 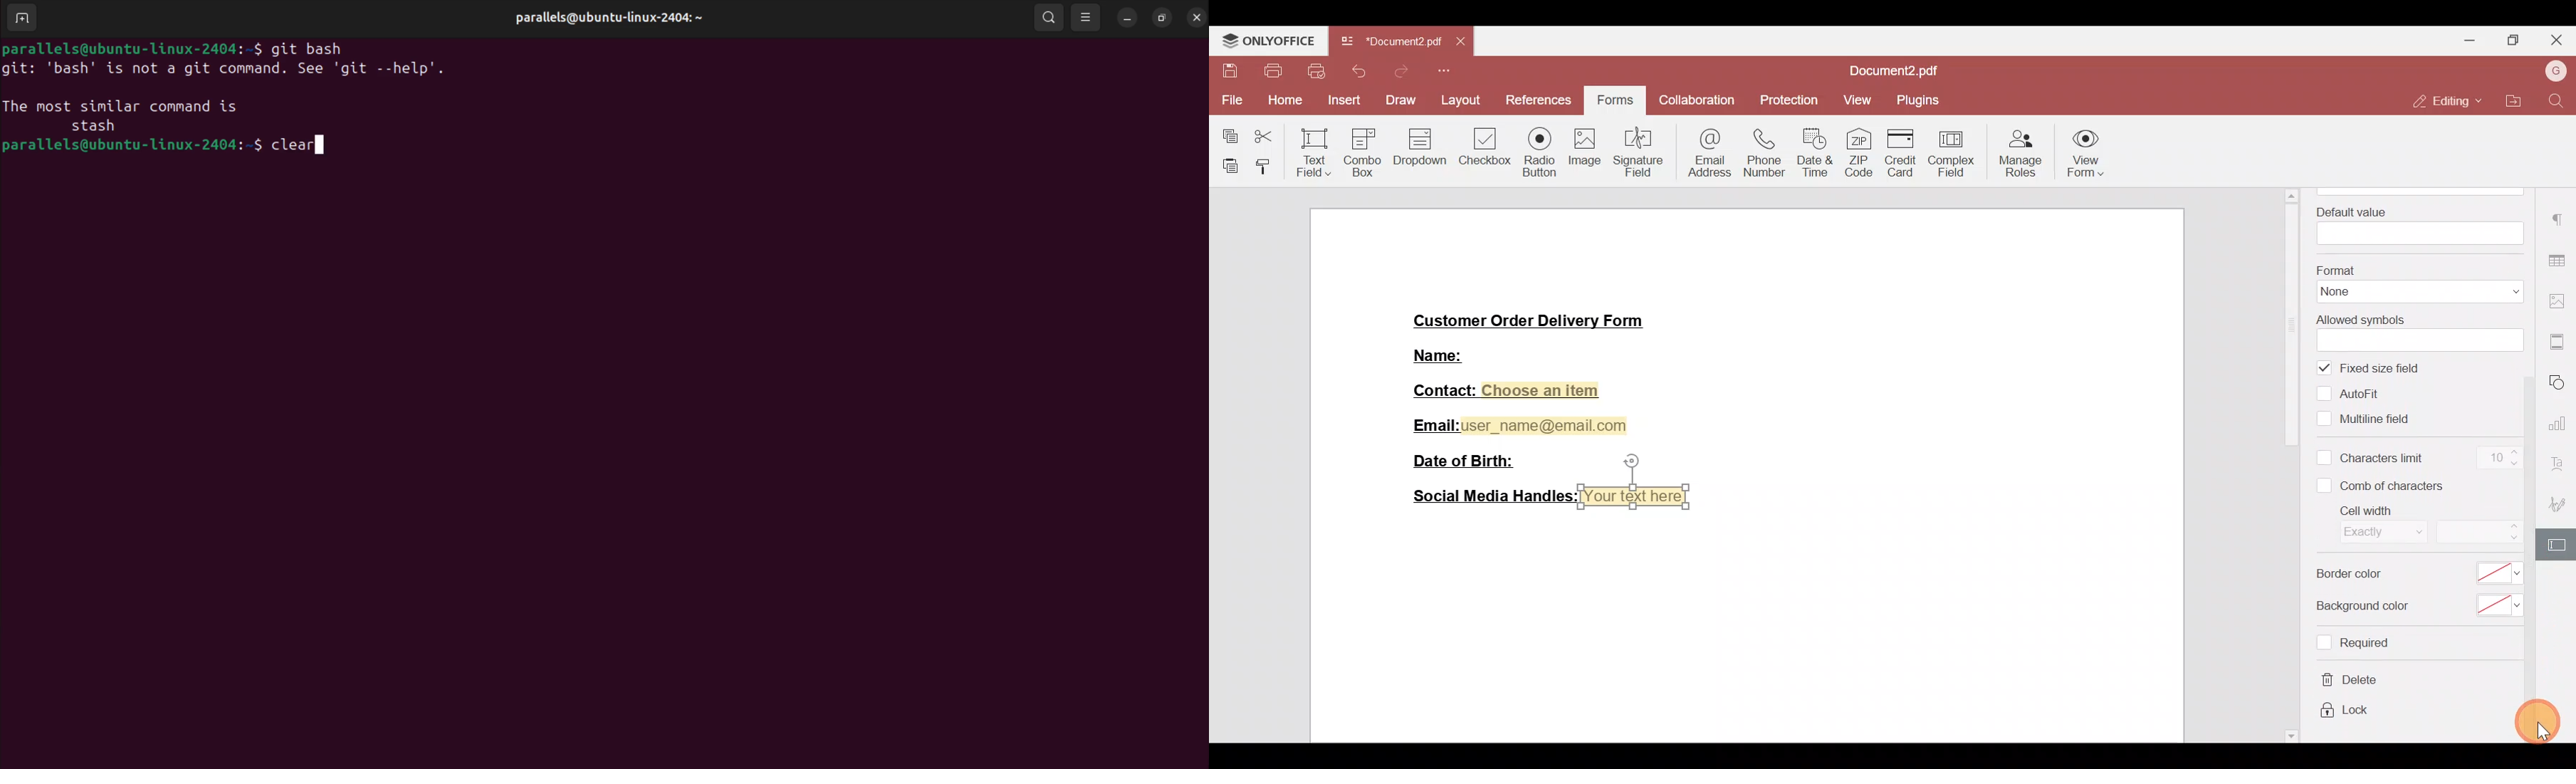 What do you see at coordinates (2509, 99) in the screenshot?
I see `Open file location` at bounding box center [2509, 99].